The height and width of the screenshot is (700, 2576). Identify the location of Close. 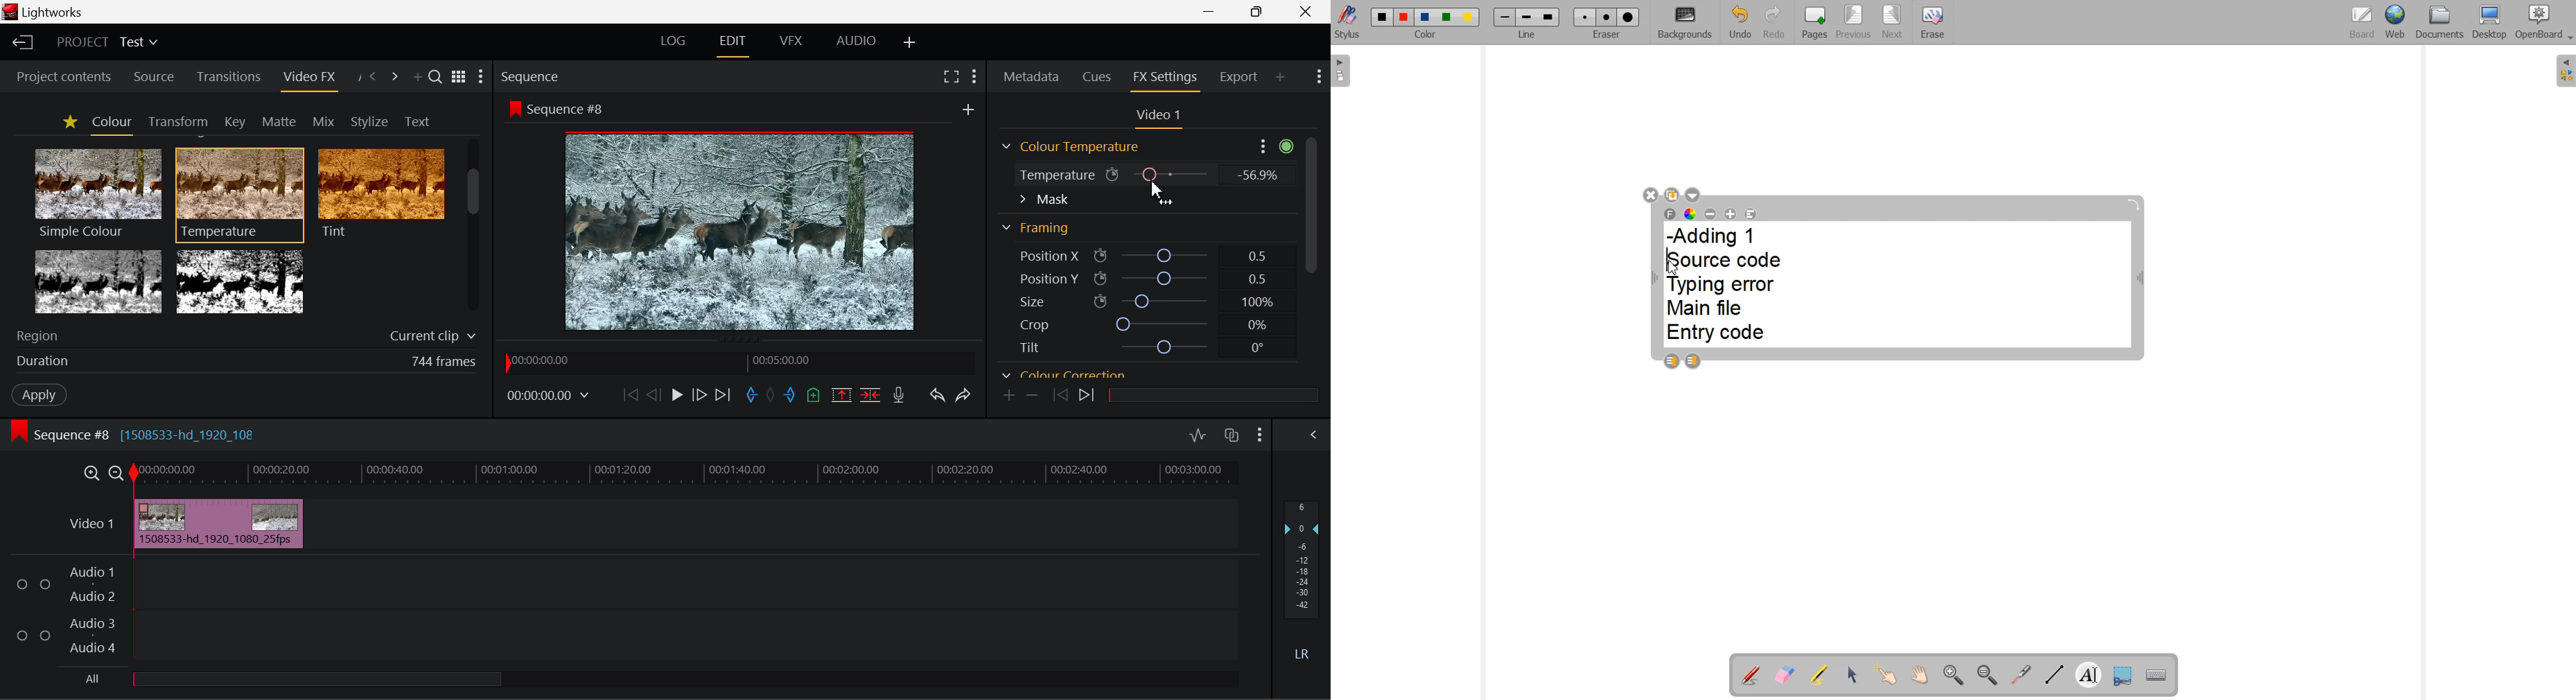
(1649, 194).